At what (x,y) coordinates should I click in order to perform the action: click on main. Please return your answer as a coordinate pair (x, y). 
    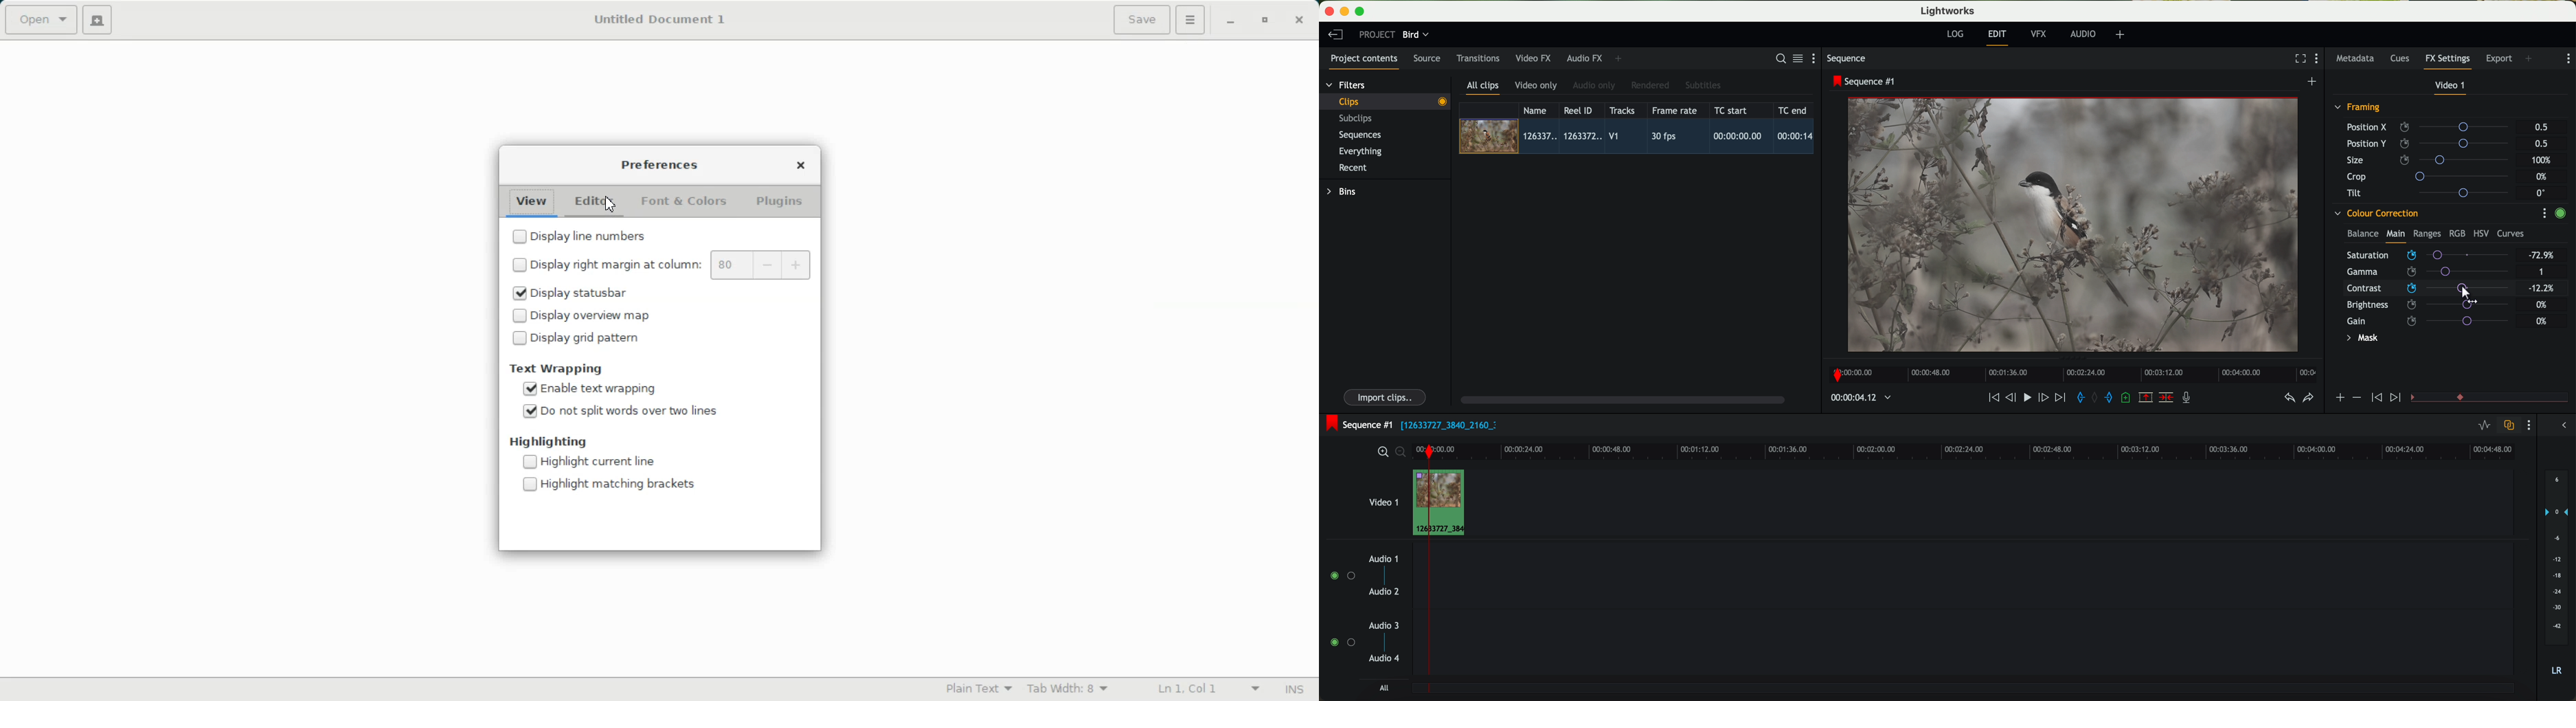
    Looking at the image, I should click on (2396, 235).